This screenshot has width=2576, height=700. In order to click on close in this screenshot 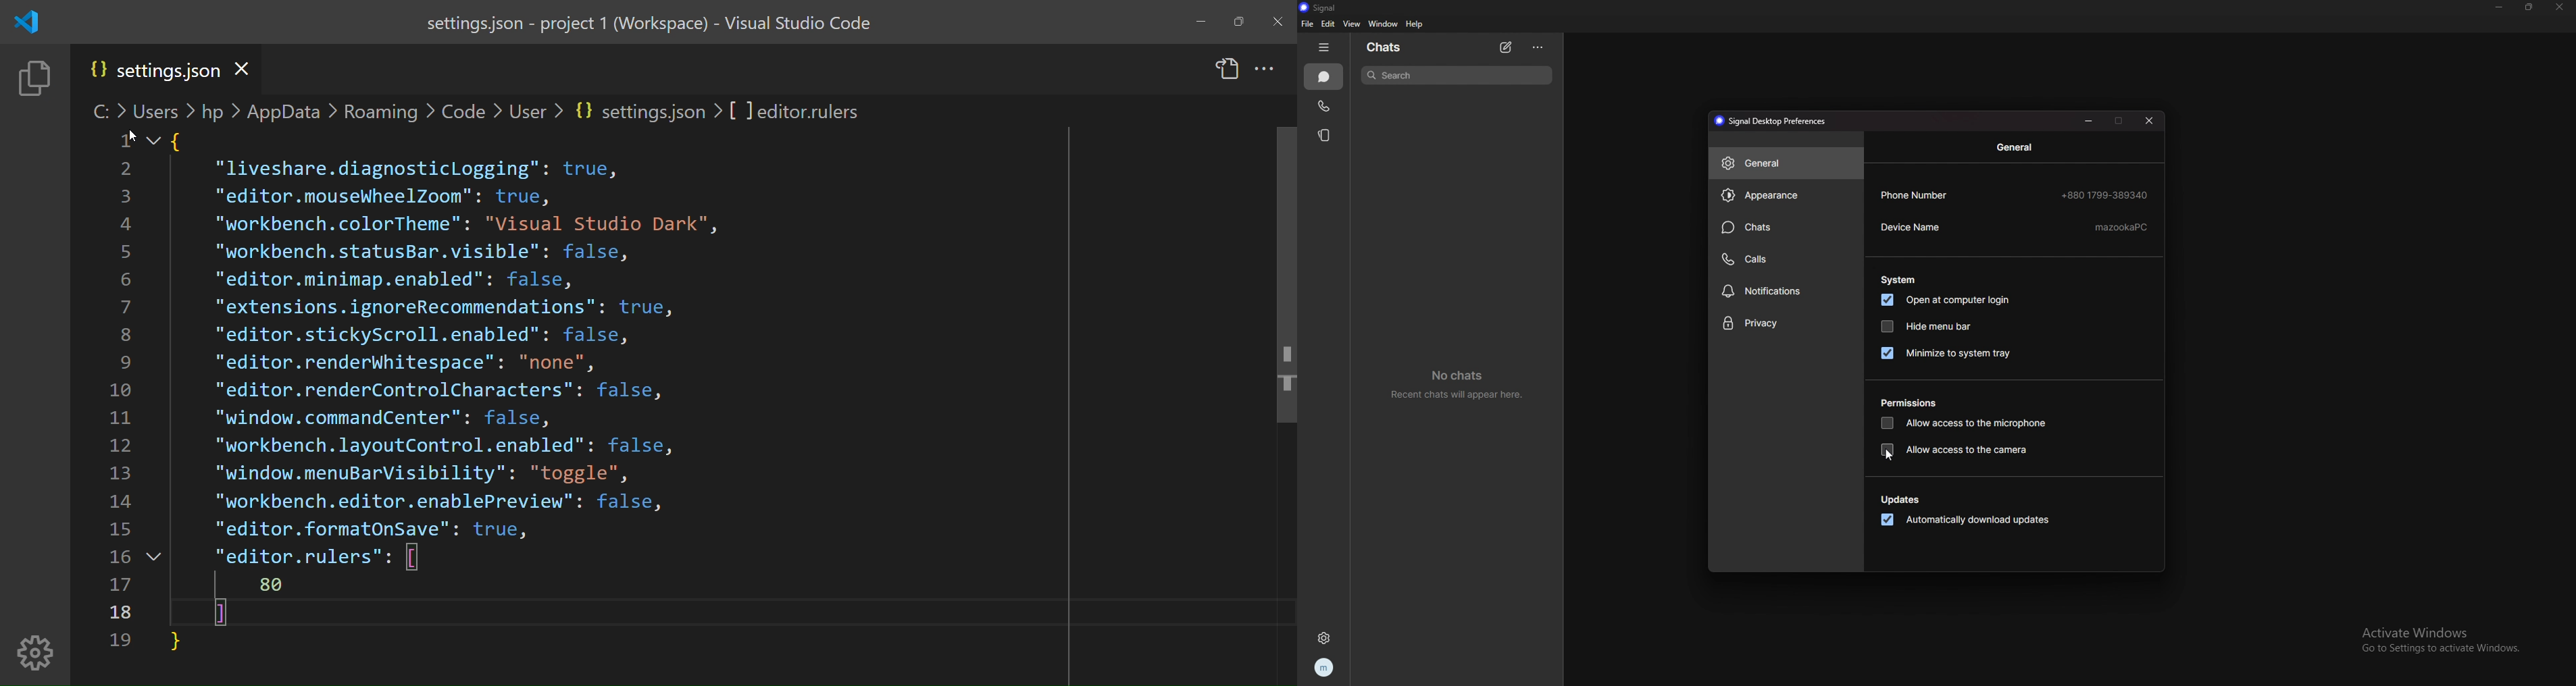, I will do `click(2559, 7)`.